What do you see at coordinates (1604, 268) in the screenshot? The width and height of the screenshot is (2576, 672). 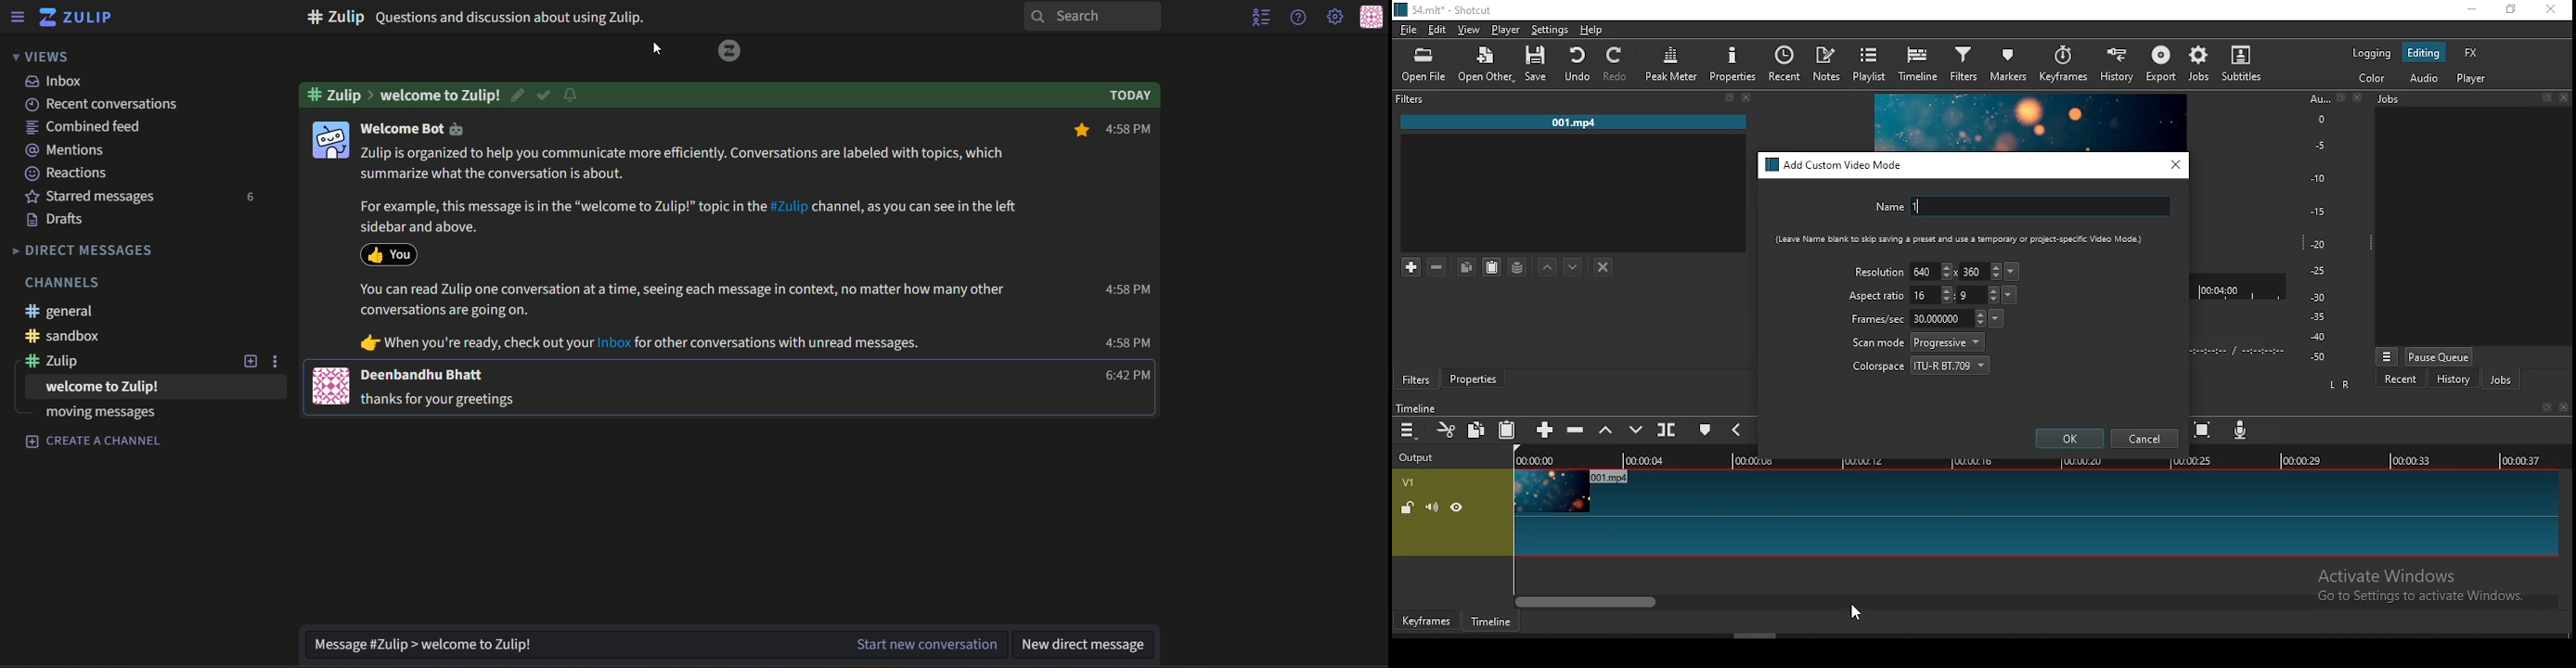 I see `deselect filter` at bounding box center [1604, 268].